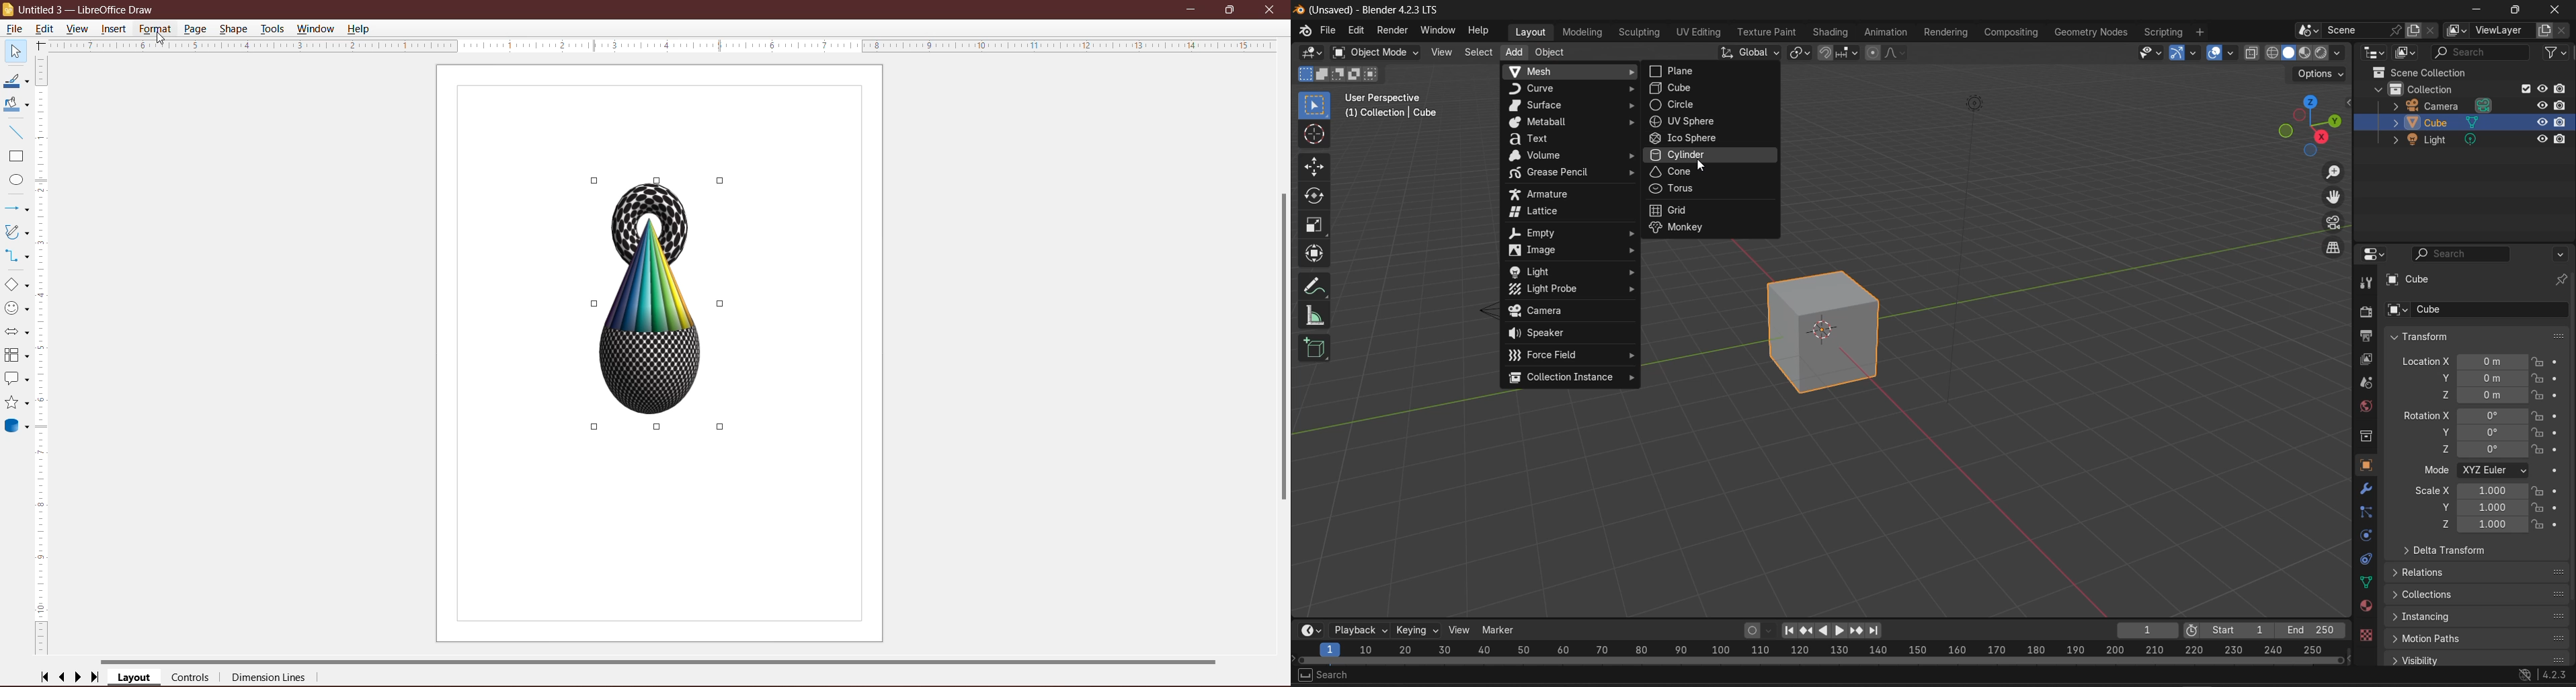  What do you see at coordinates (2538, 362) in the screenshot?
I see `lock location` at bounding box center [2538, 362].